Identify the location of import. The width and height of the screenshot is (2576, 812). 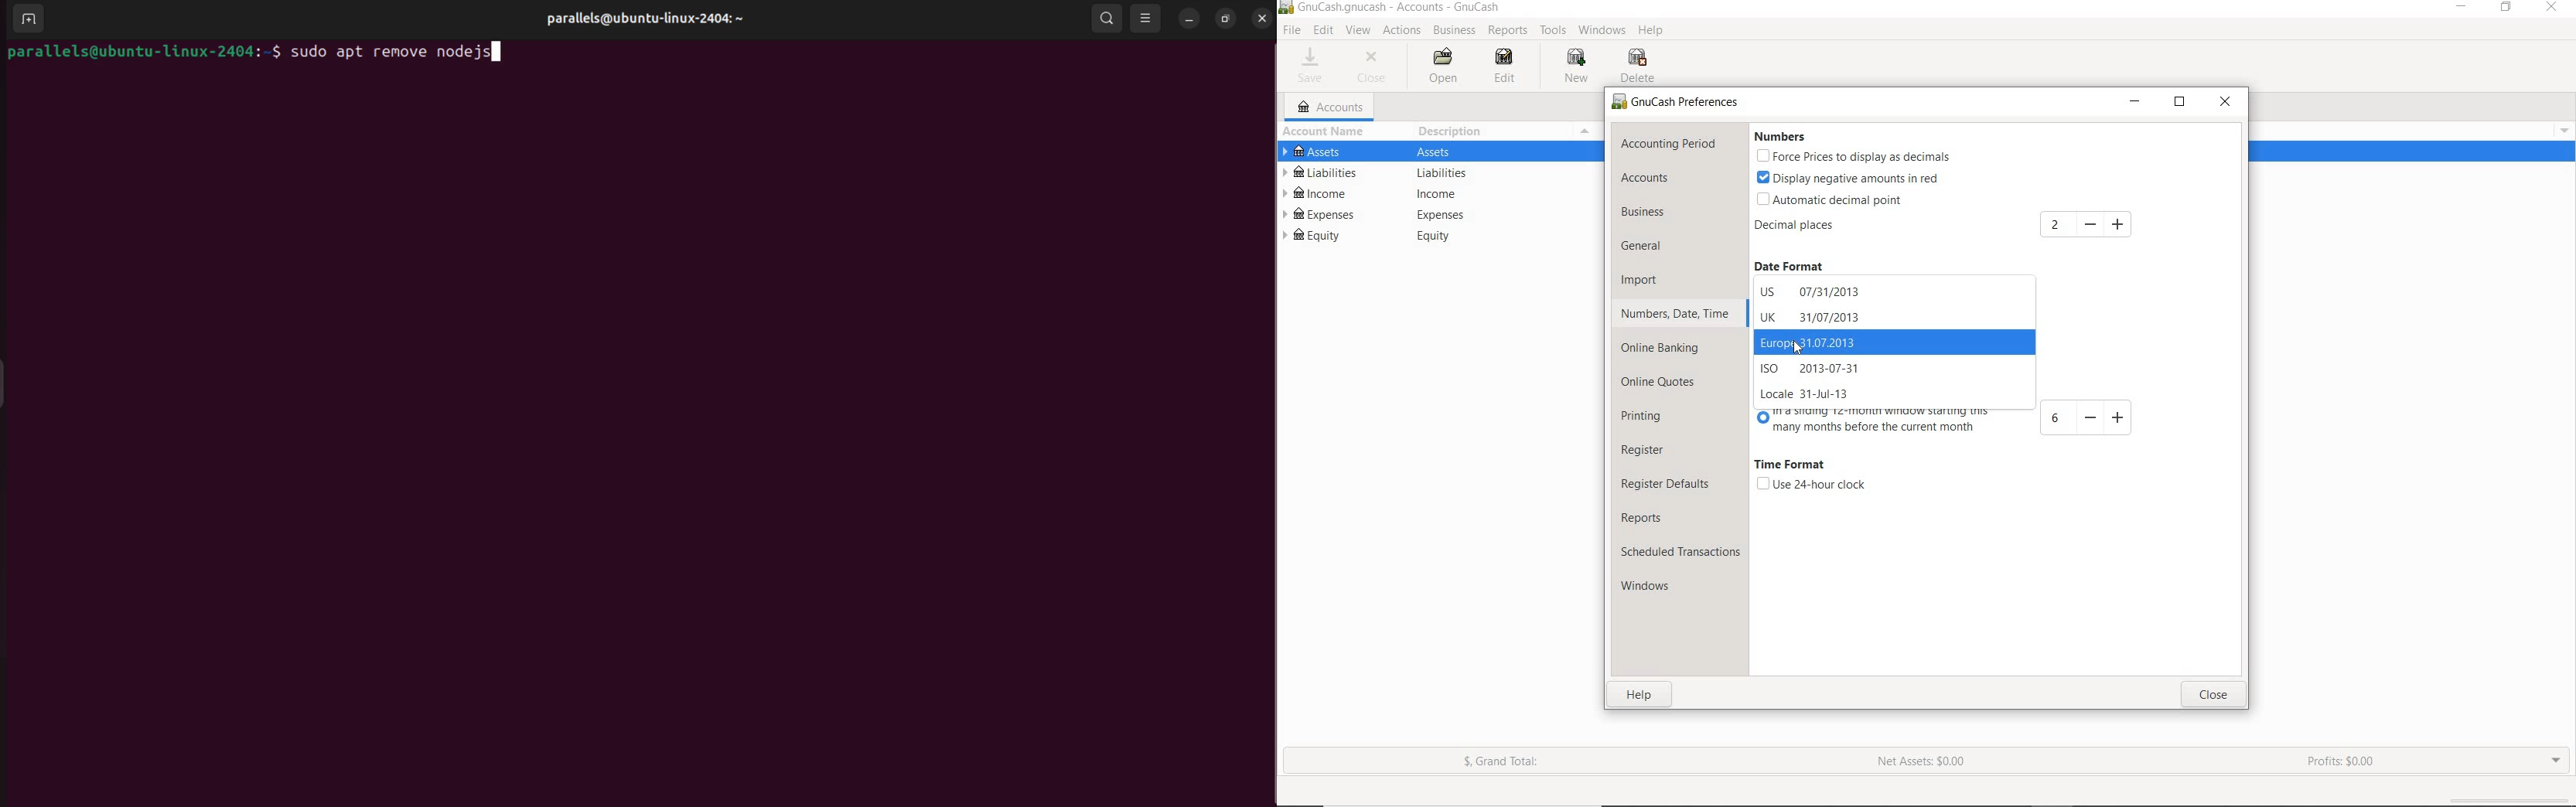
(1650, 279).